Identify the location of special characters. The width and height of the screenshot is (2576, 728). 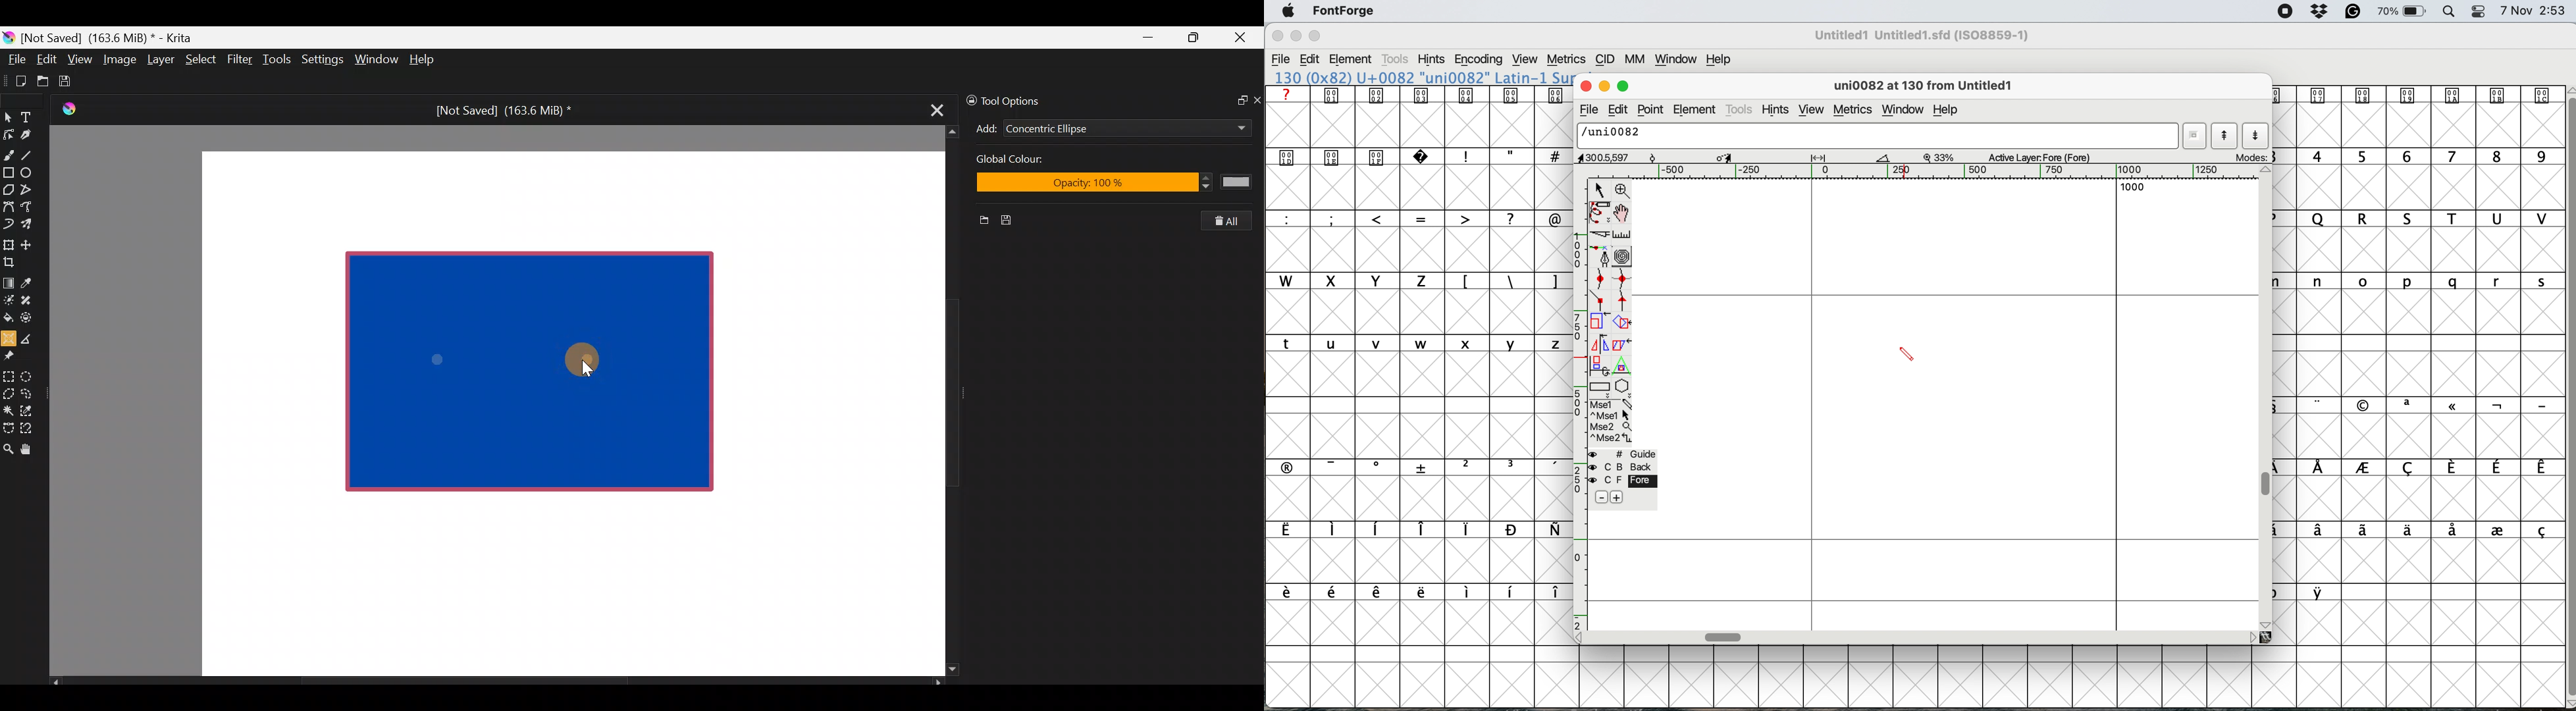
(1412, 467).